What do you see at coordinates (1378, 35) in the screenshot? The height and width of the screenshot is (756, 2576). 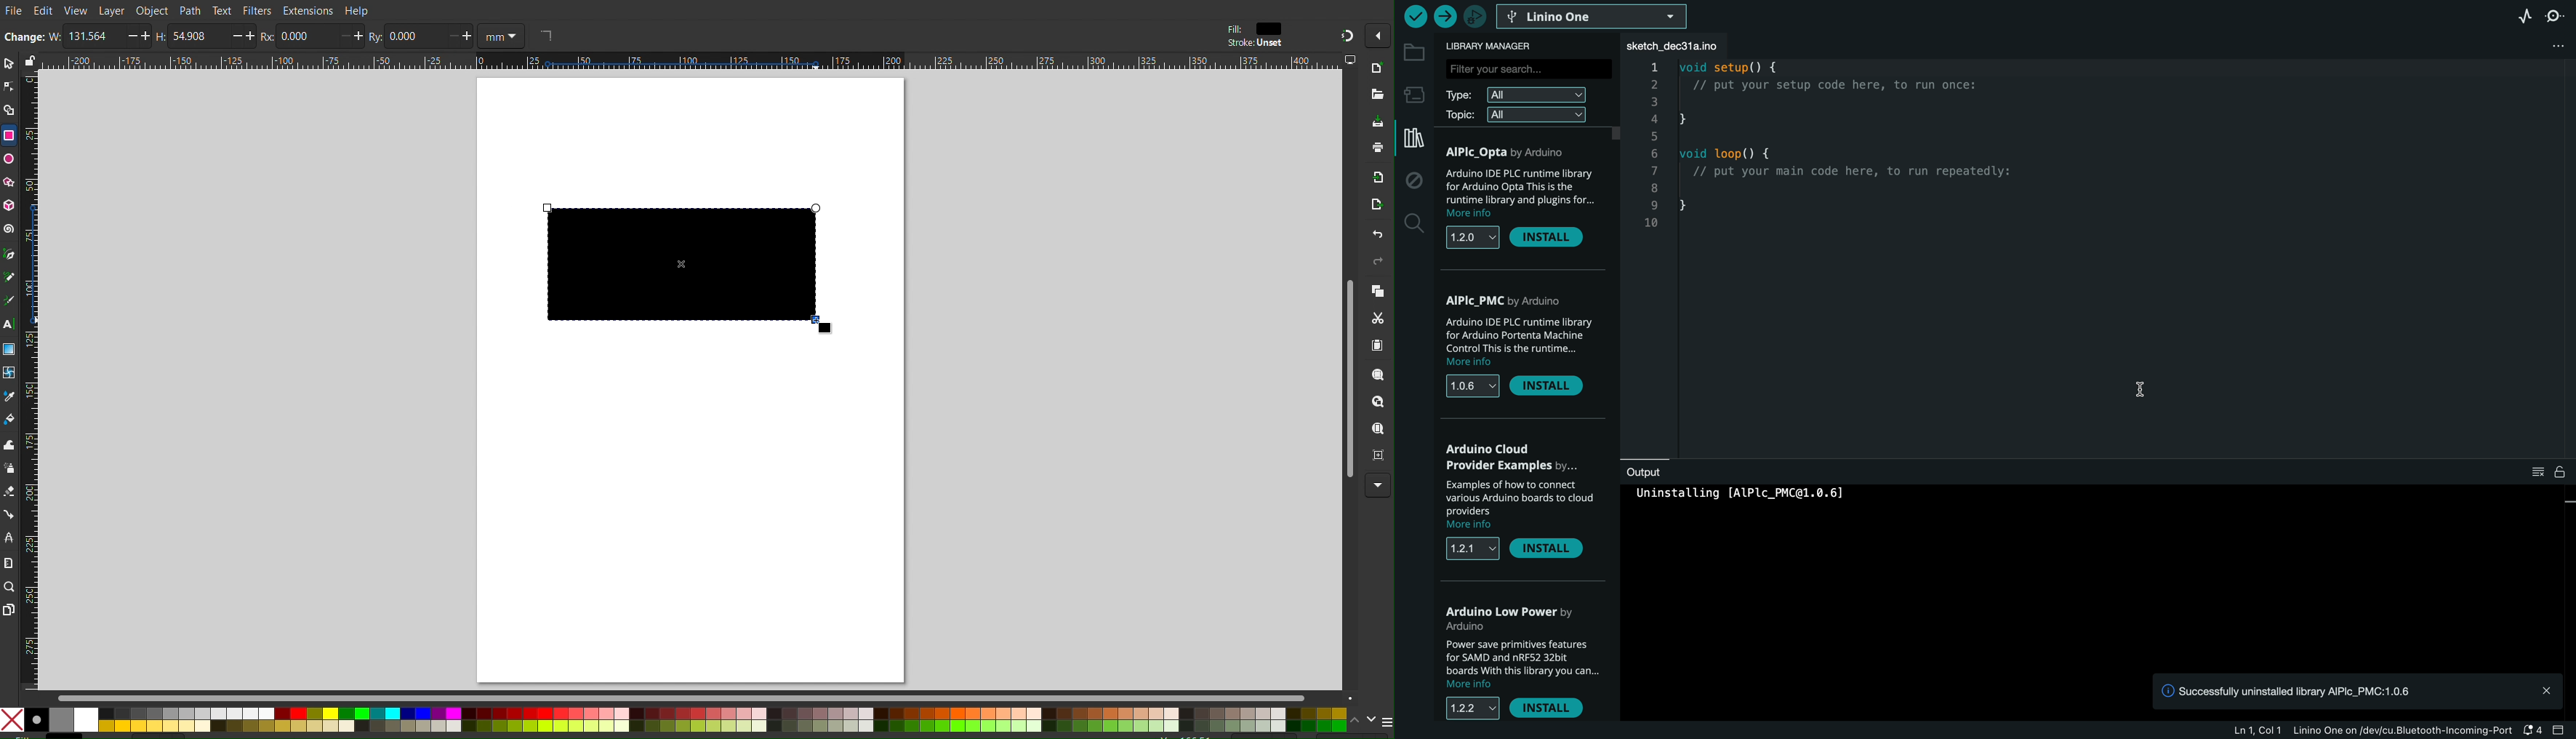 I see `More Options` at bounding box center [1378, 35].